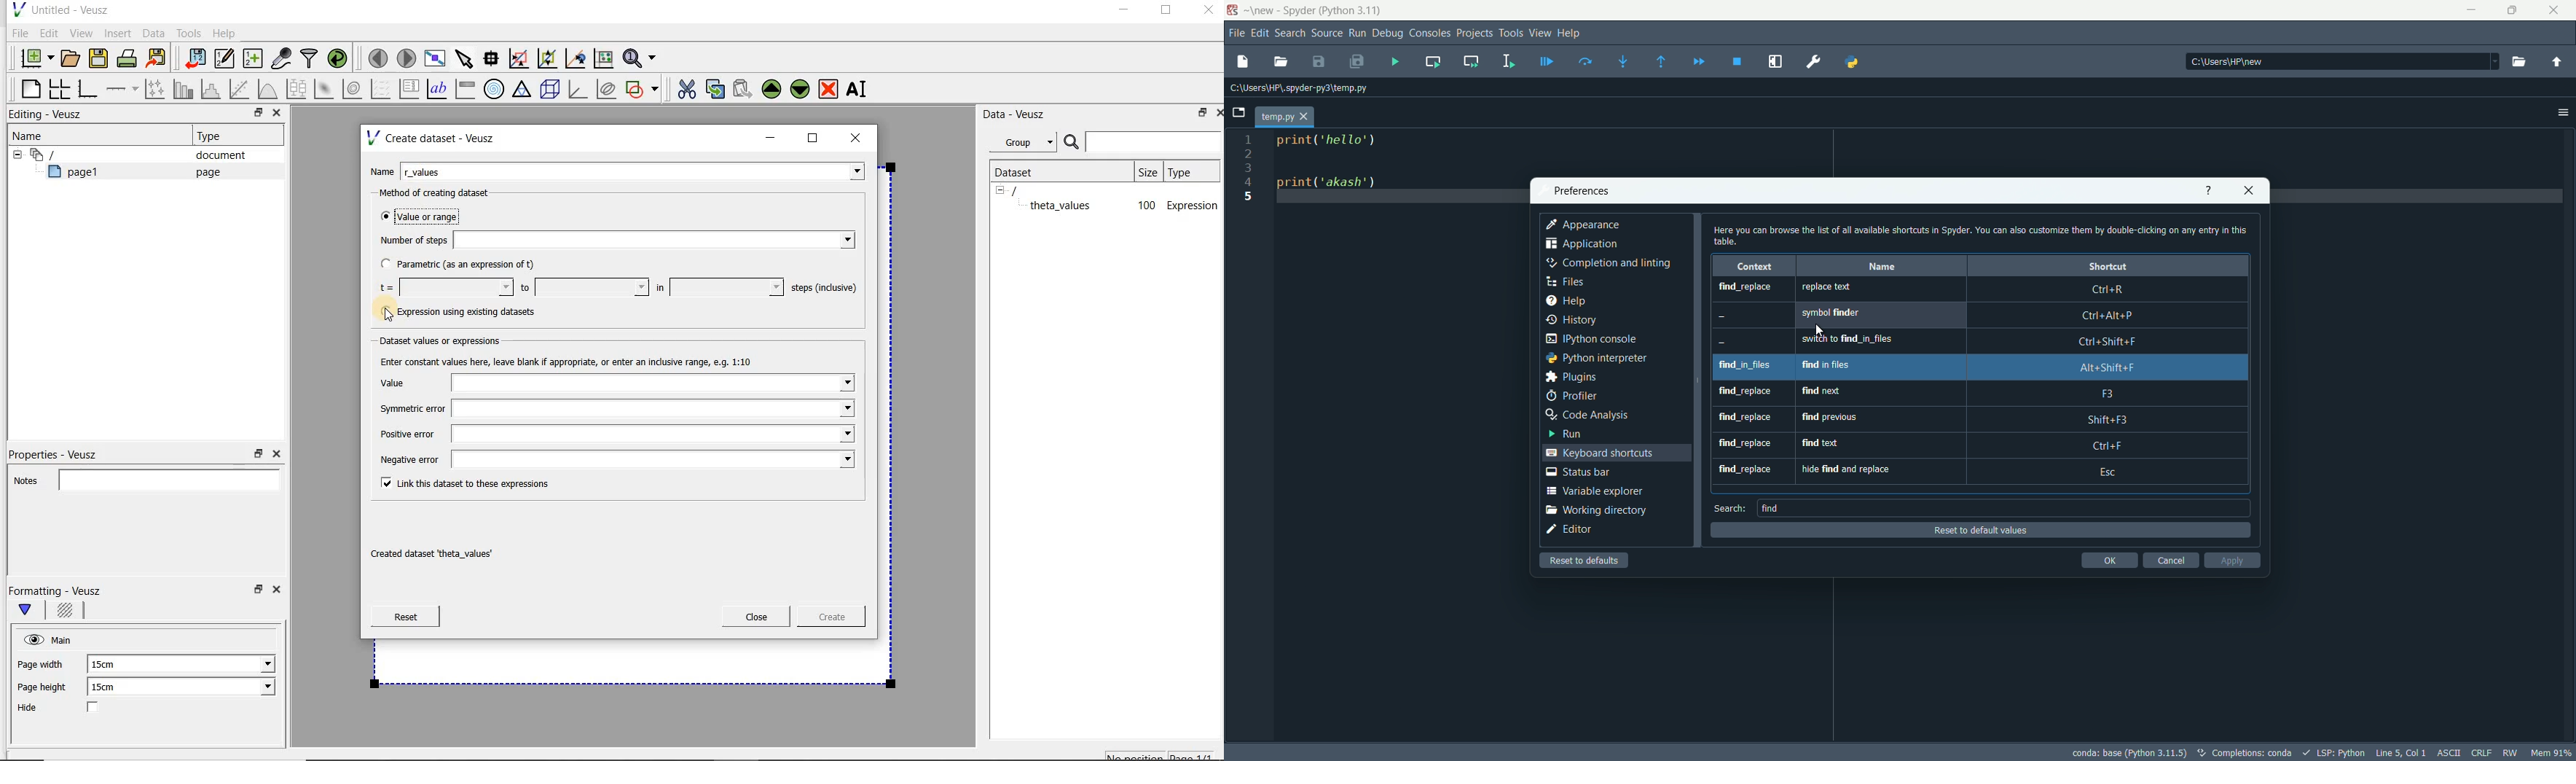 This screenshot has height=784, width=2576. What do you see at coordinates (1586, 192) in the screenshot?
I see `prefrences` at bounding box center [1586, 192].